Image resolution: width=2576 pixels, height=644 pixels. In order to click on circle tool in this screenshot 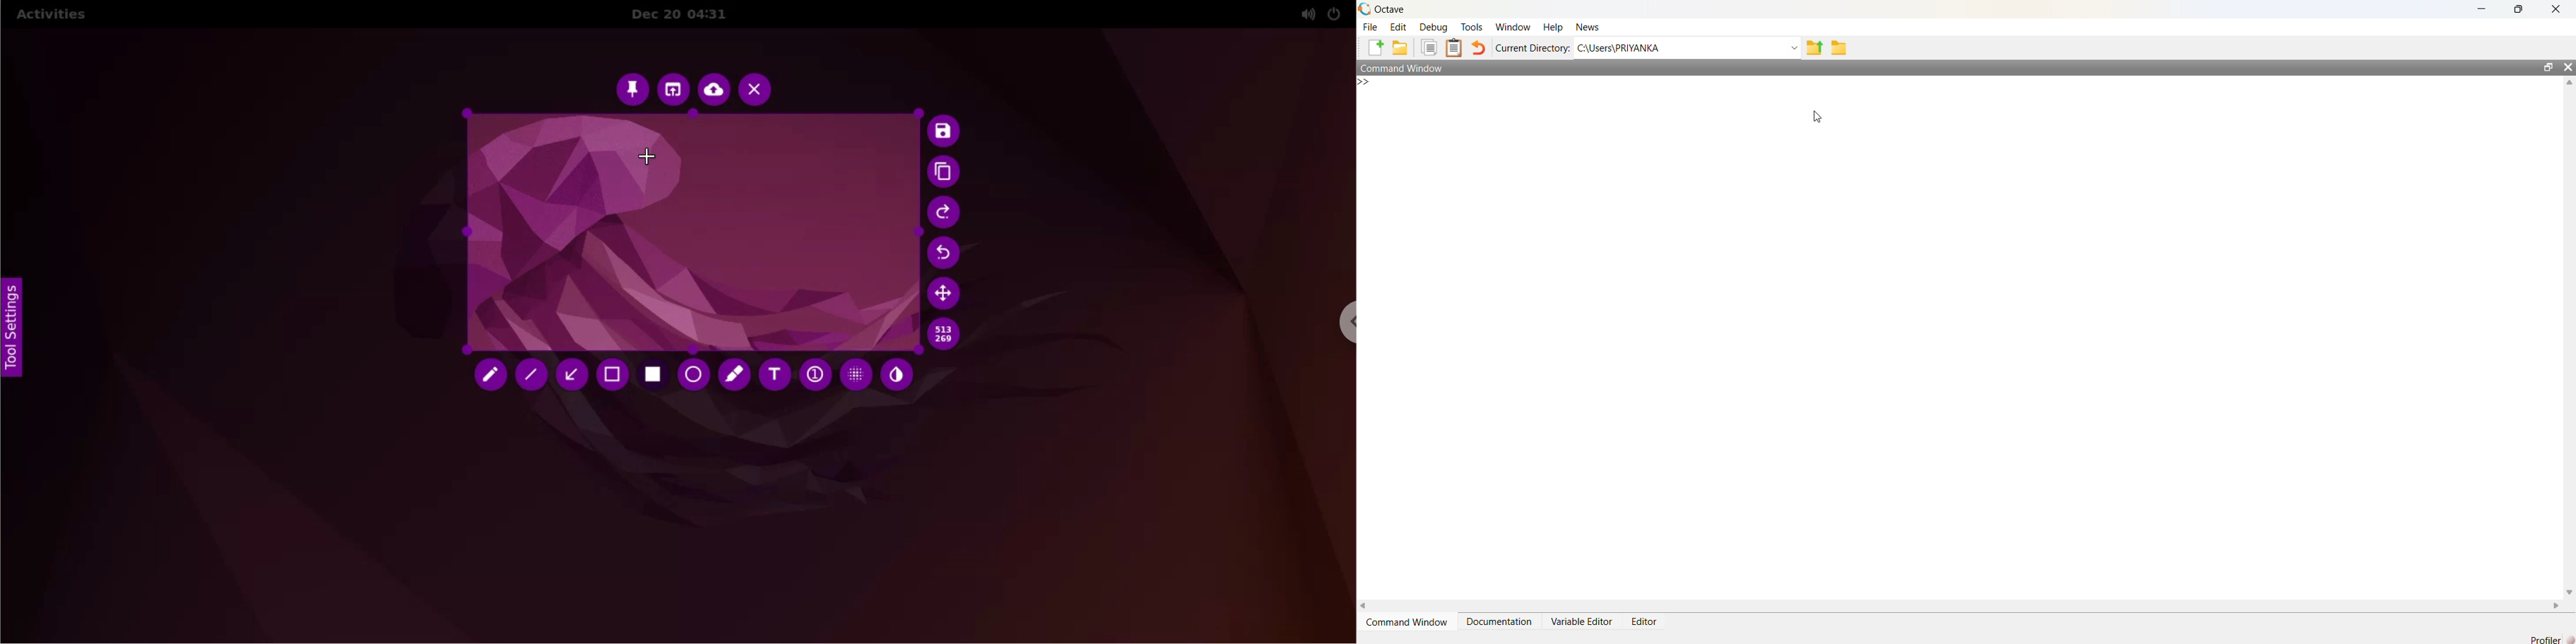, I will do `click(693, 375)`.